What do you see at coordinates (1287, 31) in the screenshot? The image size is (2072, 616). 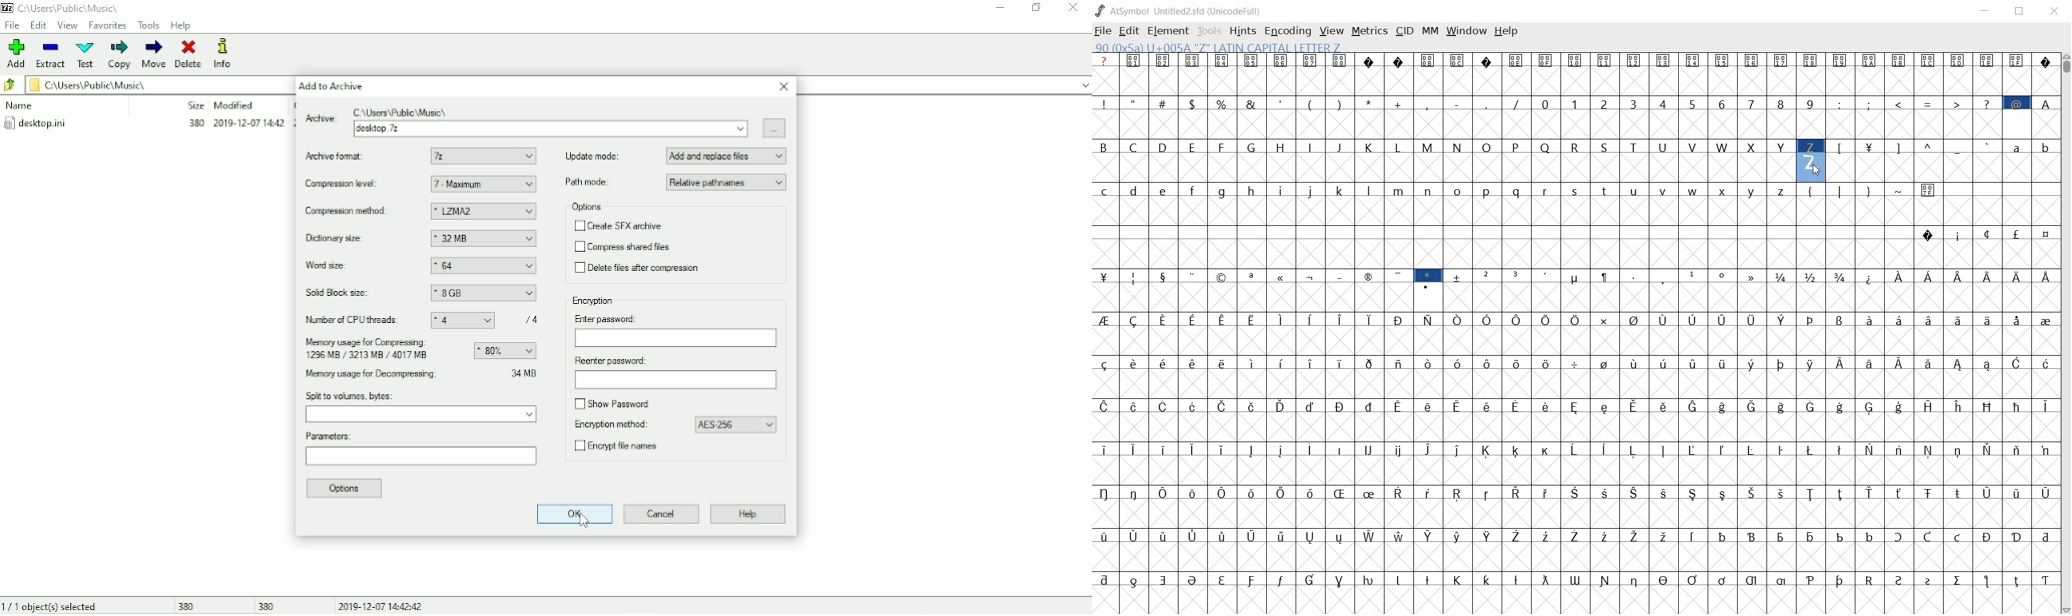 I see `encoding` at bounding box center [1287, 31].